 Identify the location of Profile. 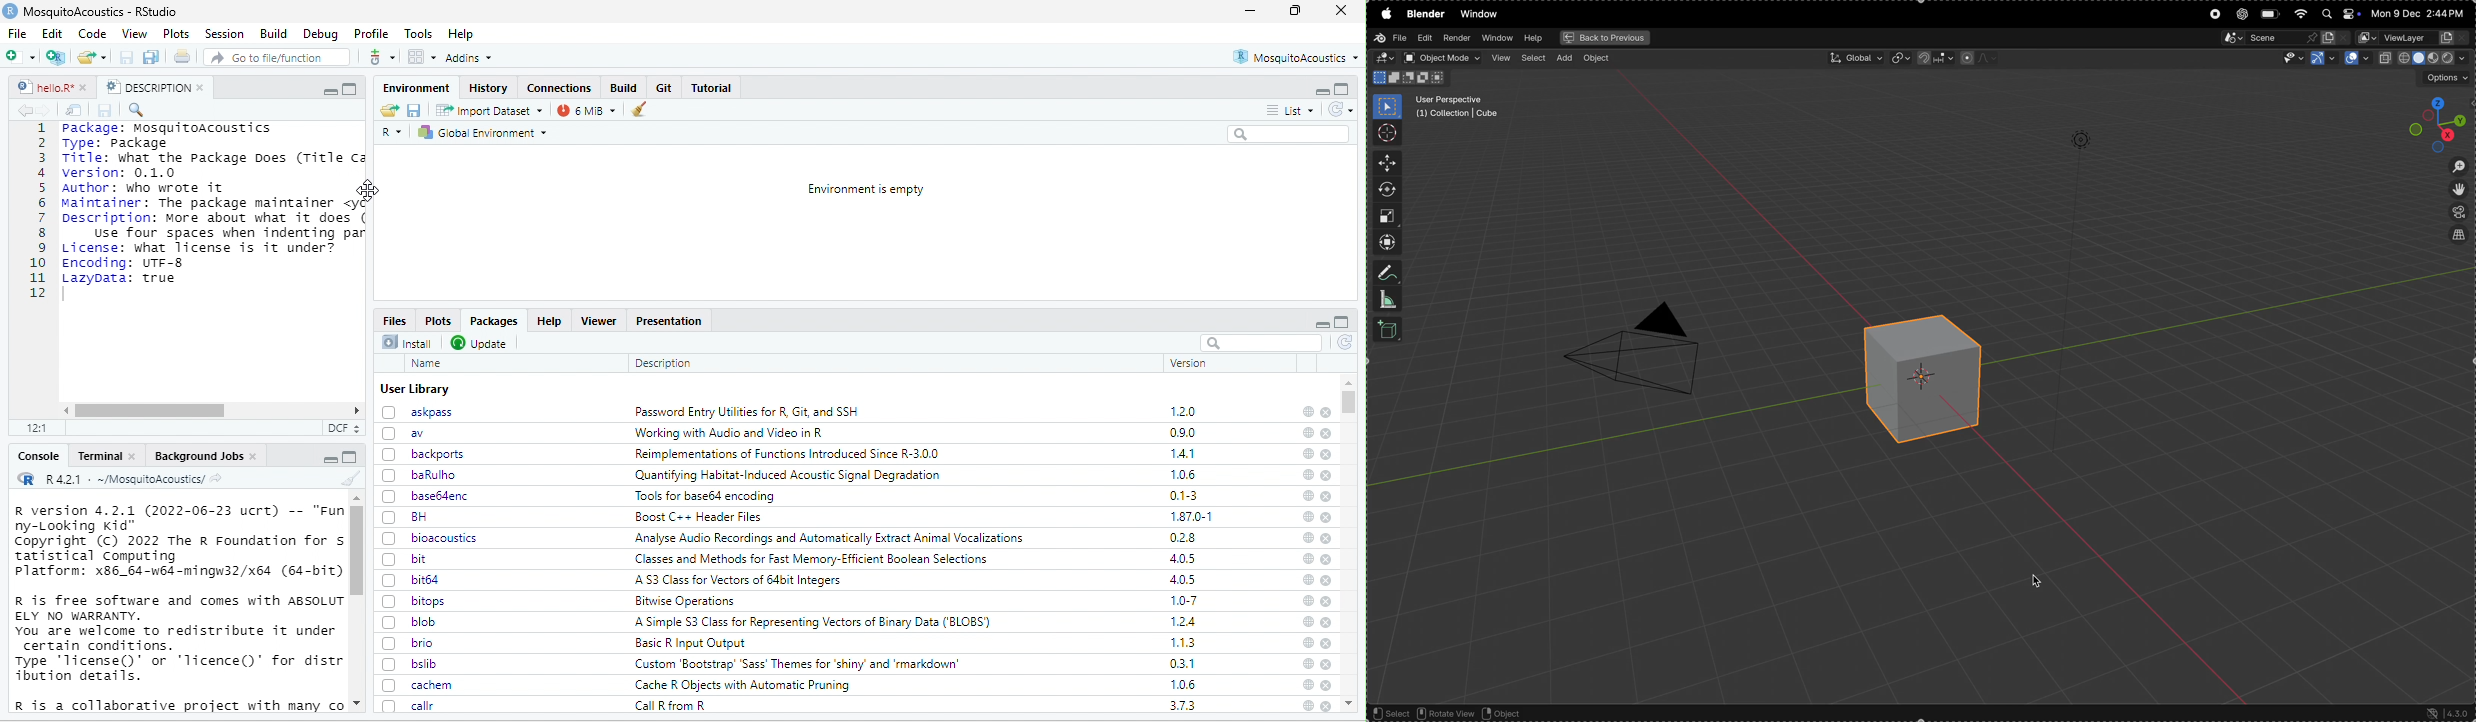
(372, 33).